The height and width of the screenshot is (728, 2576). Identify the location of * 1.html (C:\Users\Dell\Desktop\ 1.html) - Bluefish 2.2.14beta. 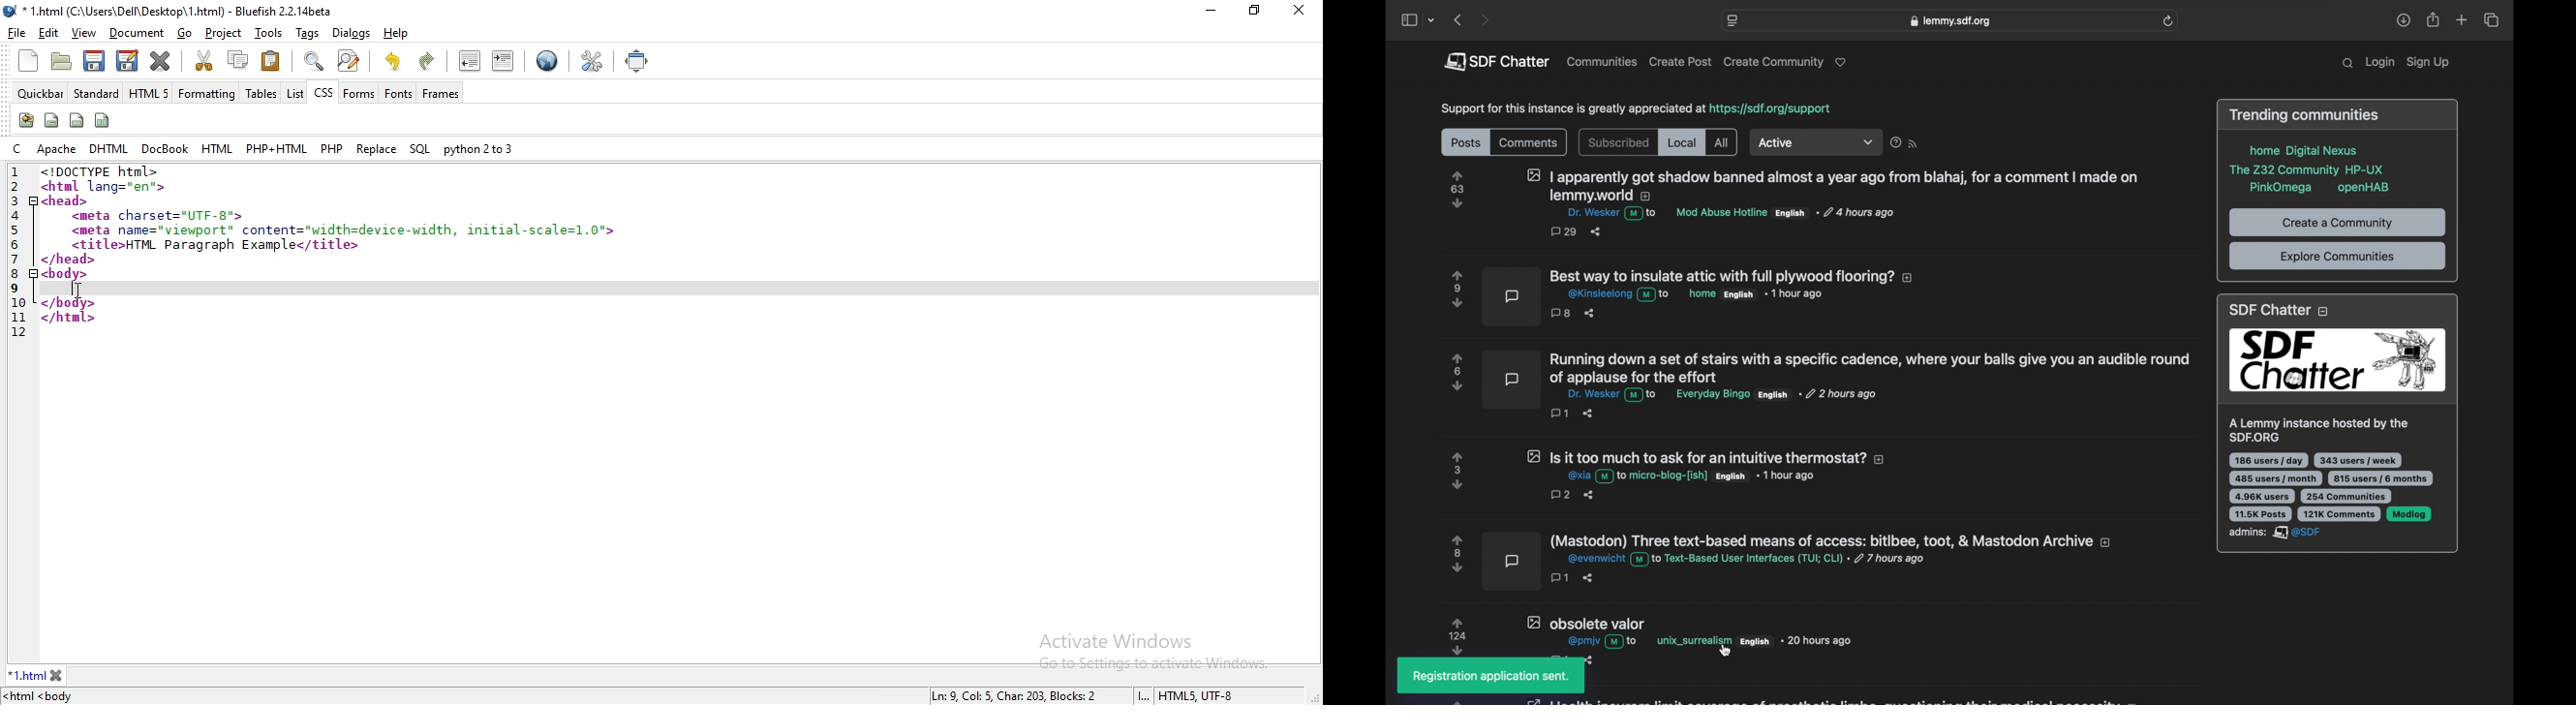
(180, 12).